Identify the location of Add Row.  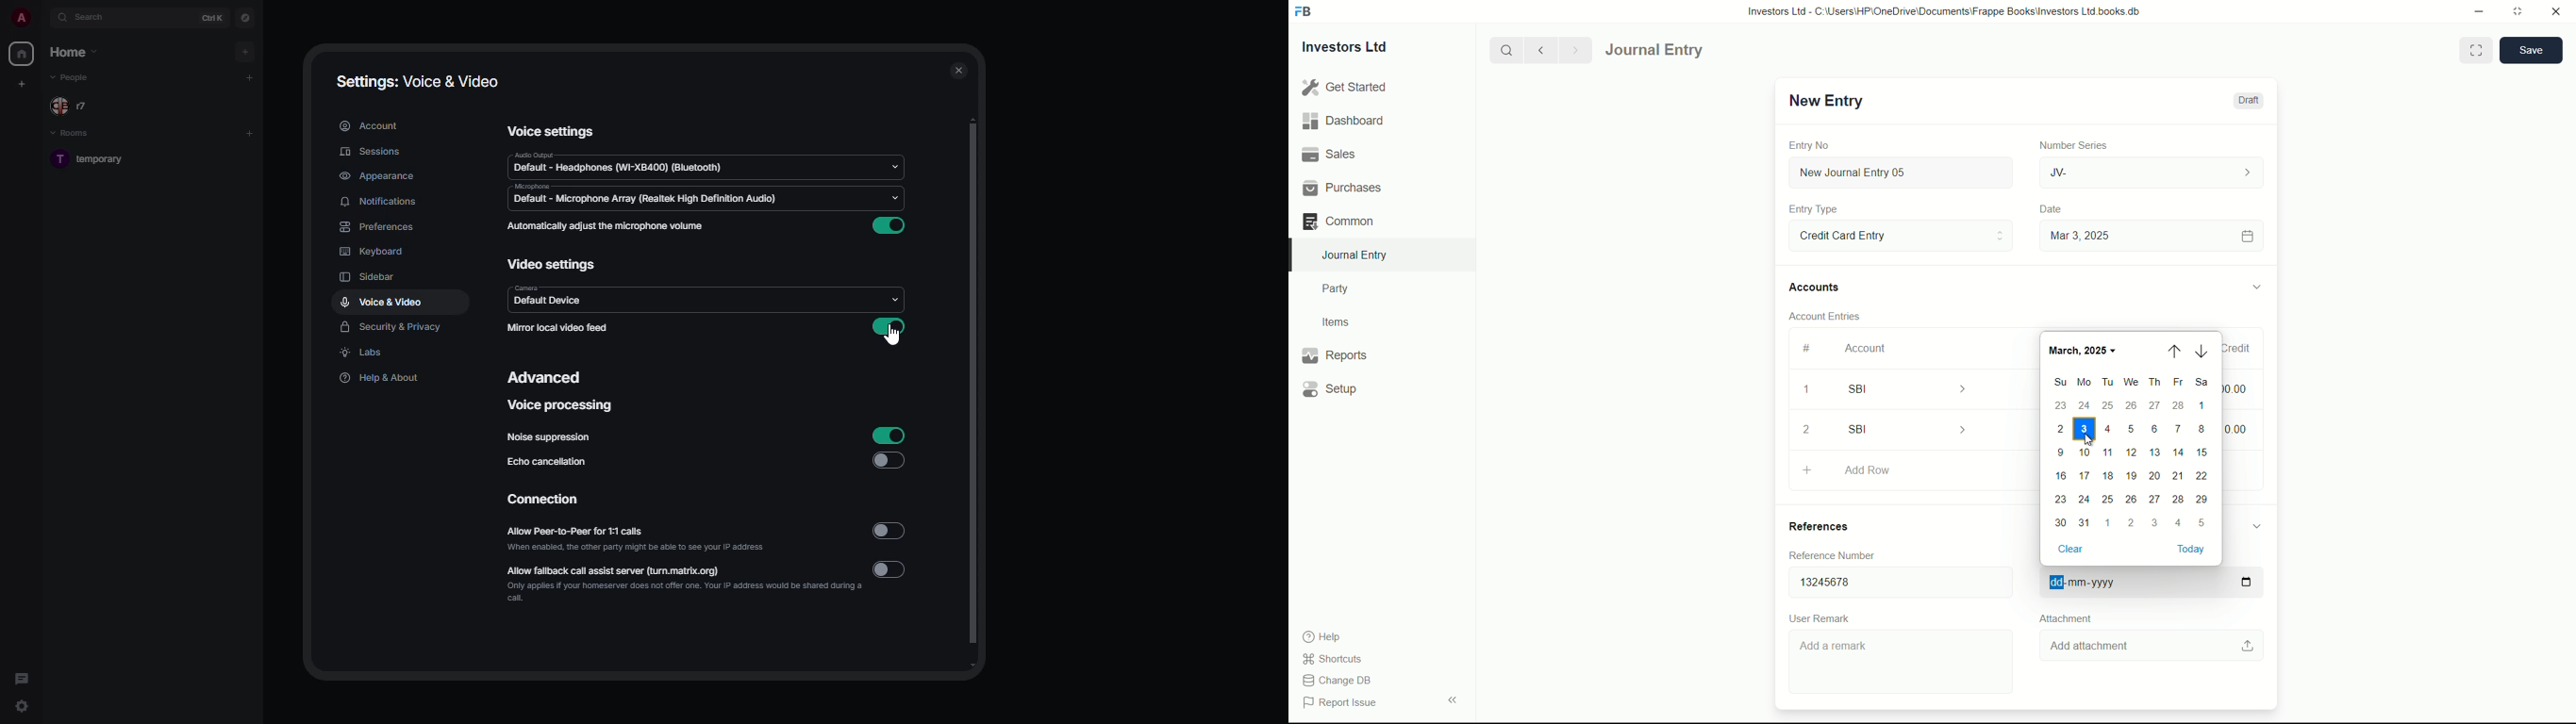
(1908, 472).